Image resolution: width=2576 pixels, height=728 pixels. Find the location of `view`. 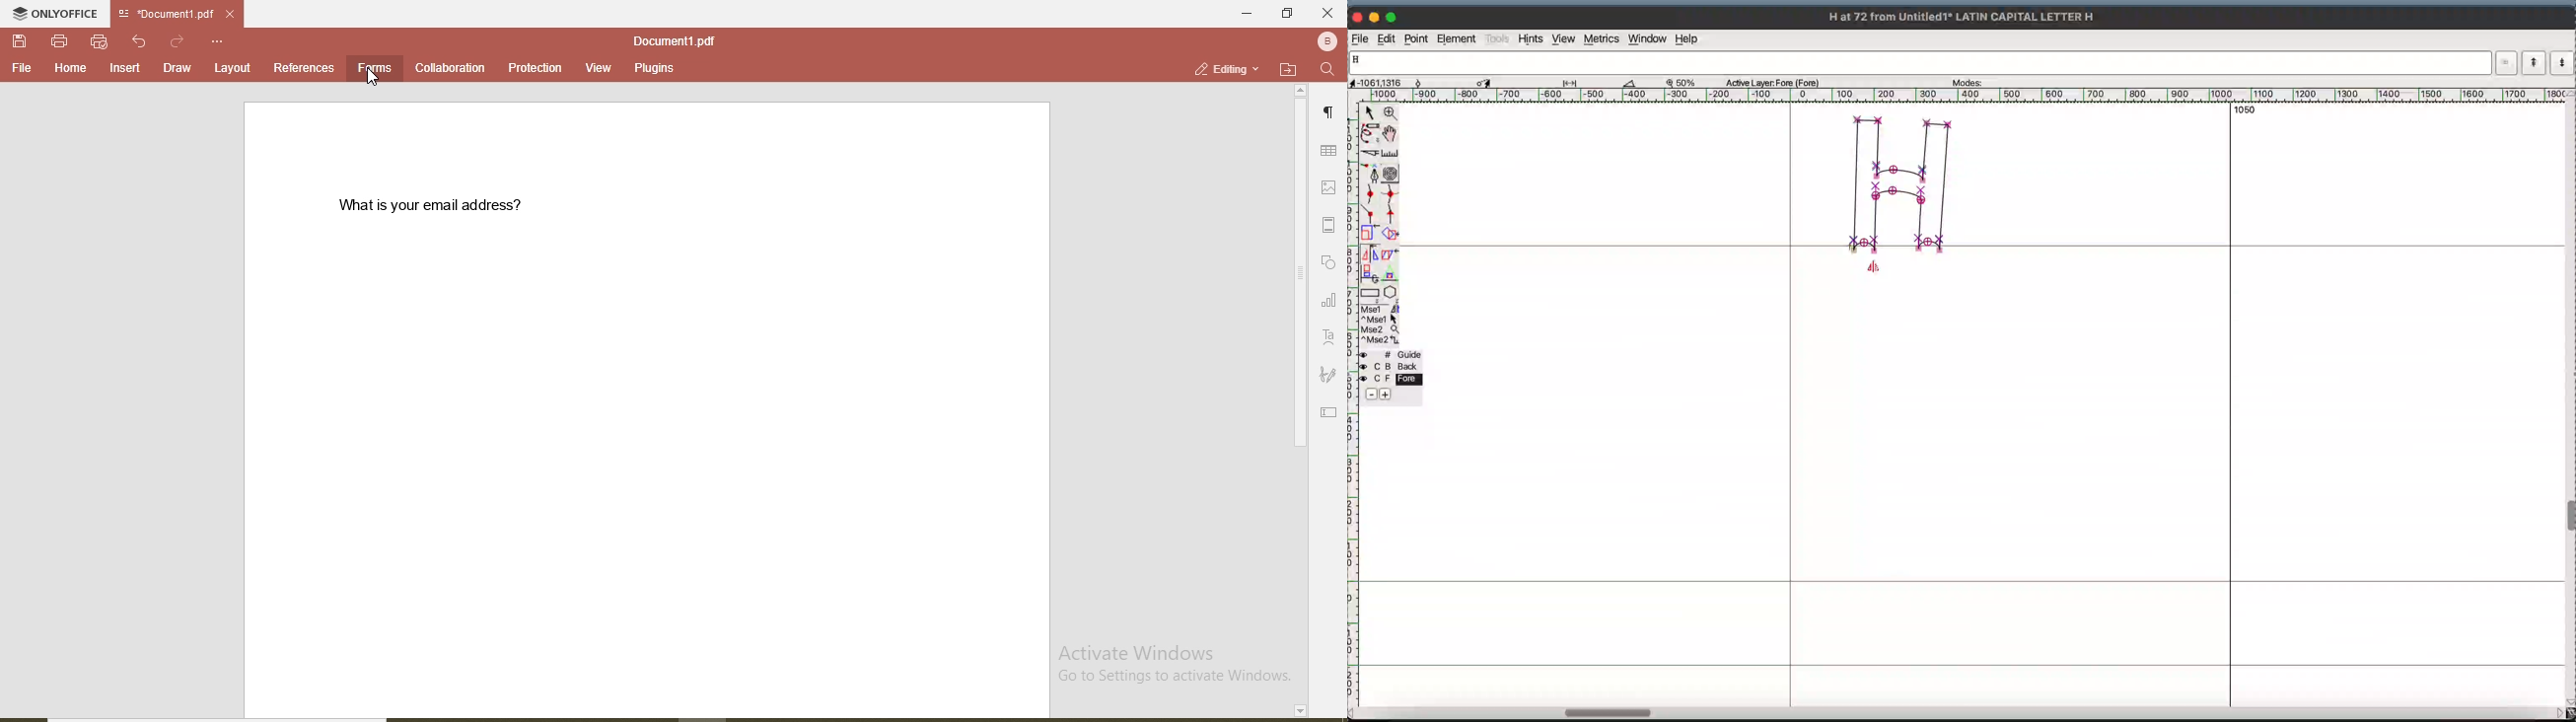

view is located at coordinates (593, 65).